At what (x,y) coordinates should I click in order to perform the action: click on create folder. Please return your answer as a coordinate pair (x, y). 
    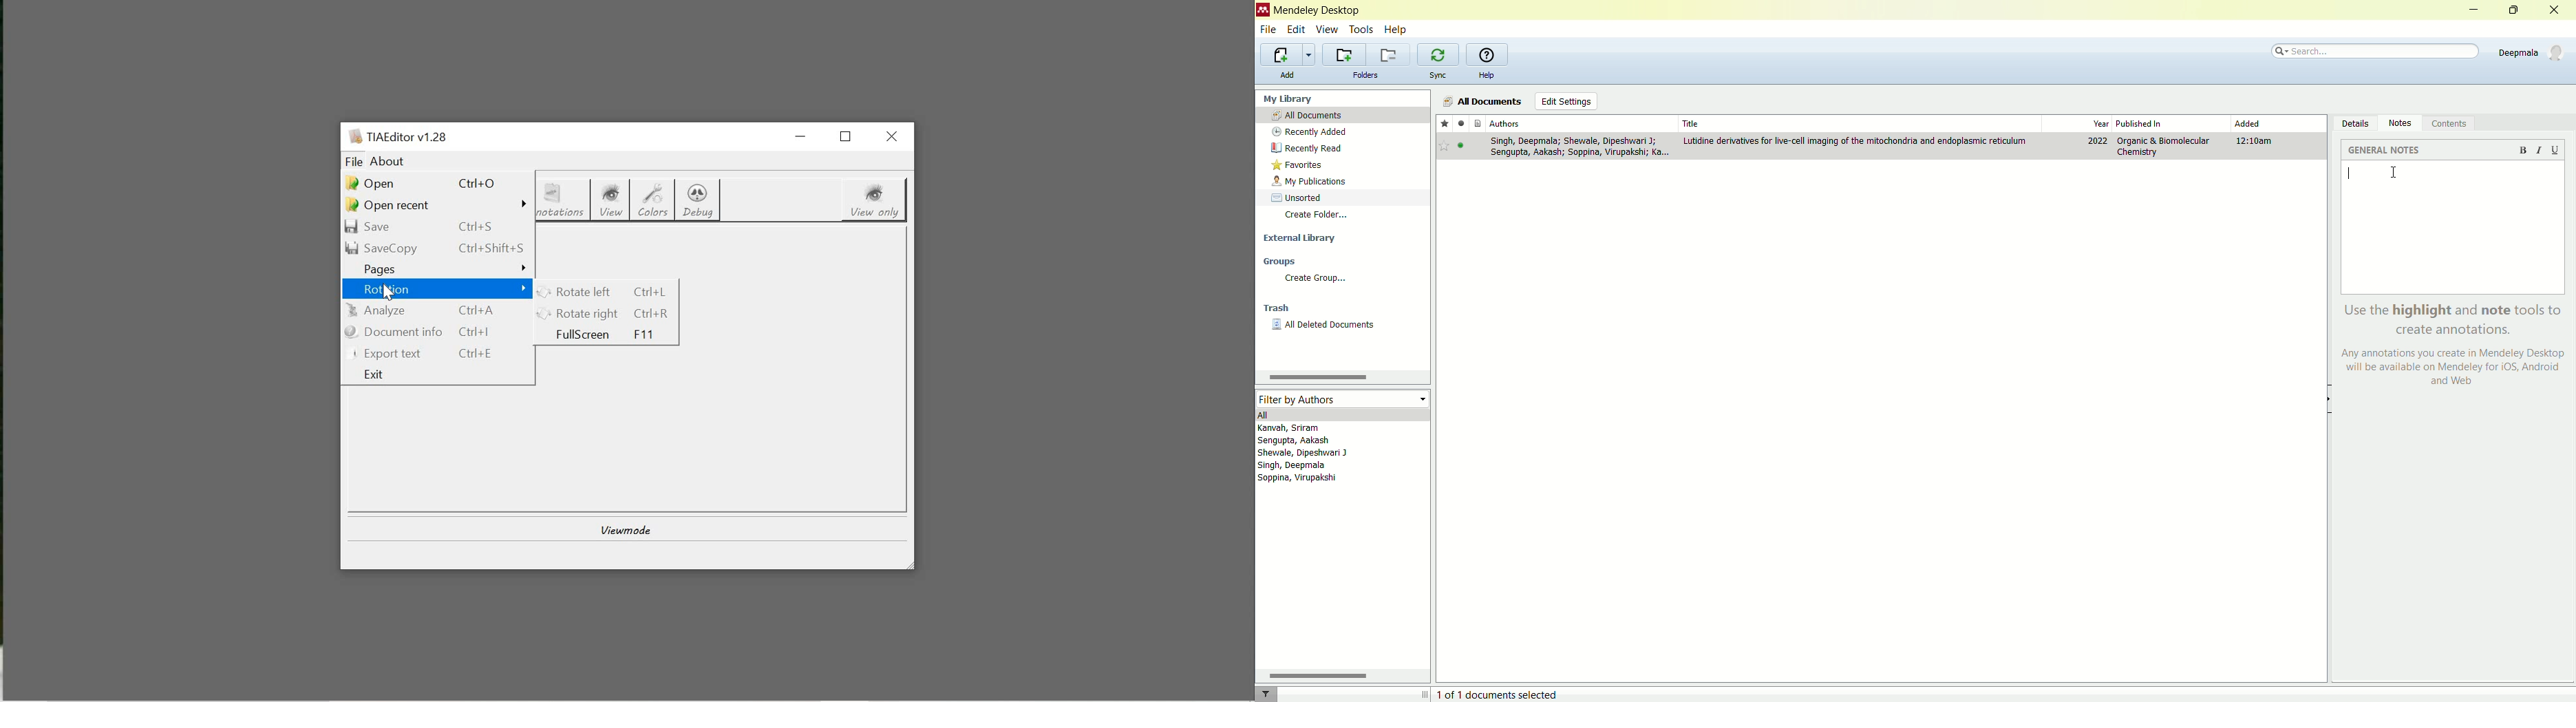
    Looking at the image, I should click on (1343, 216).